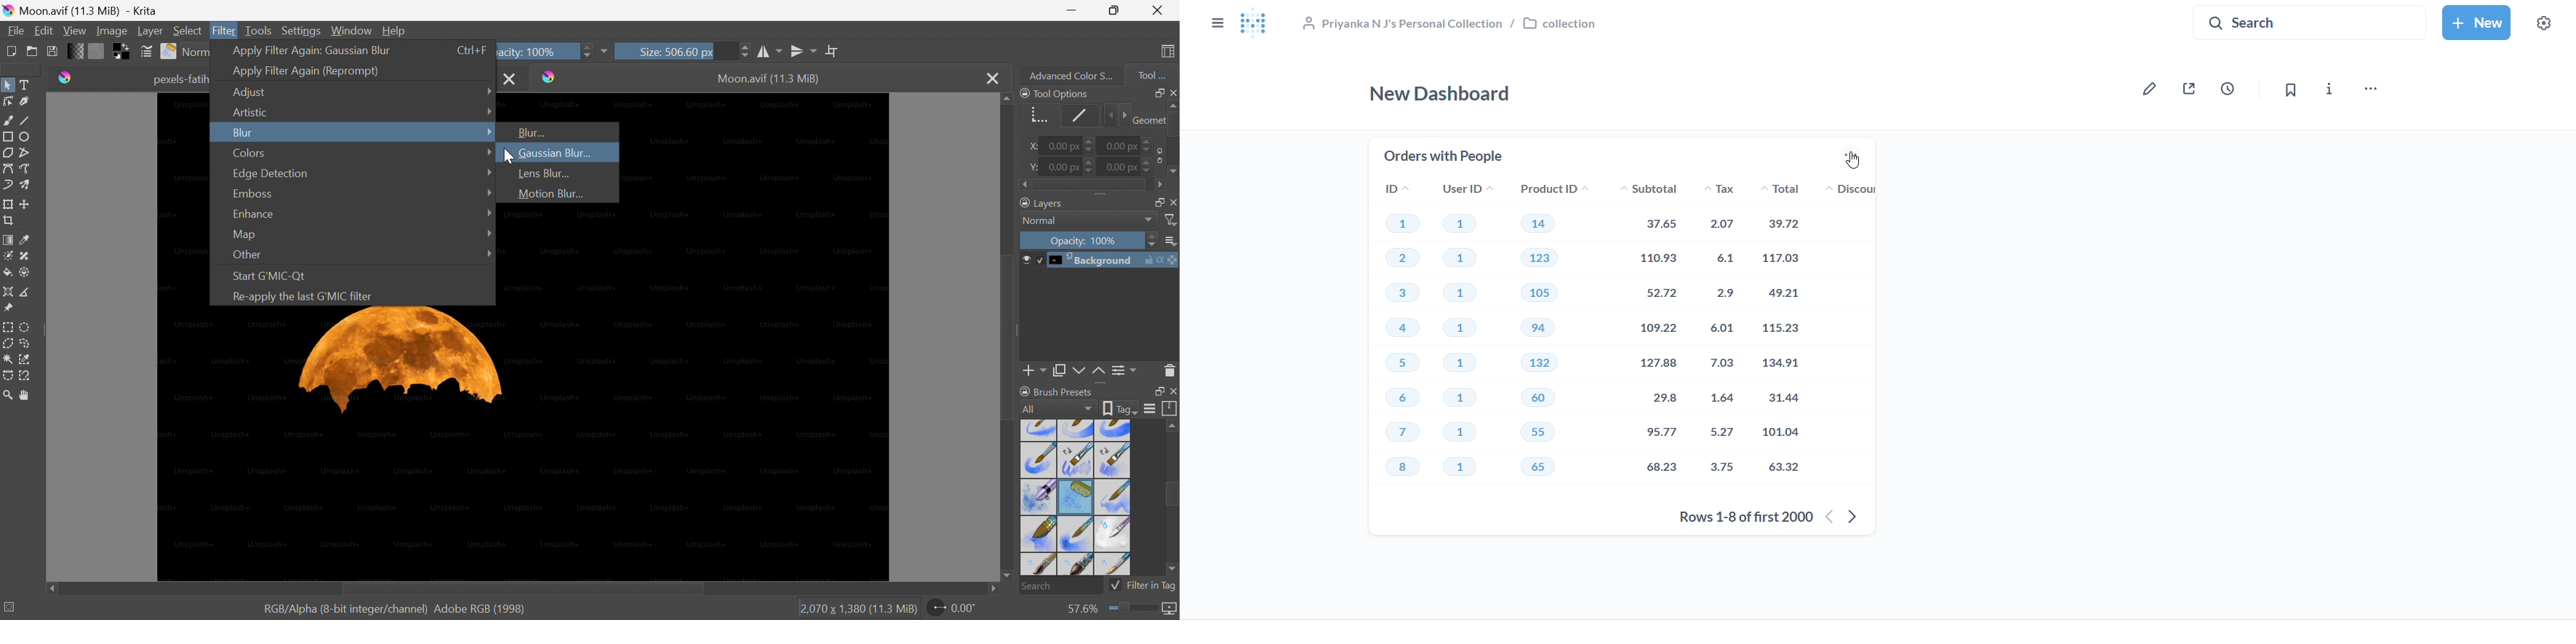  I want to click on Restore down, so click(1114, 10).